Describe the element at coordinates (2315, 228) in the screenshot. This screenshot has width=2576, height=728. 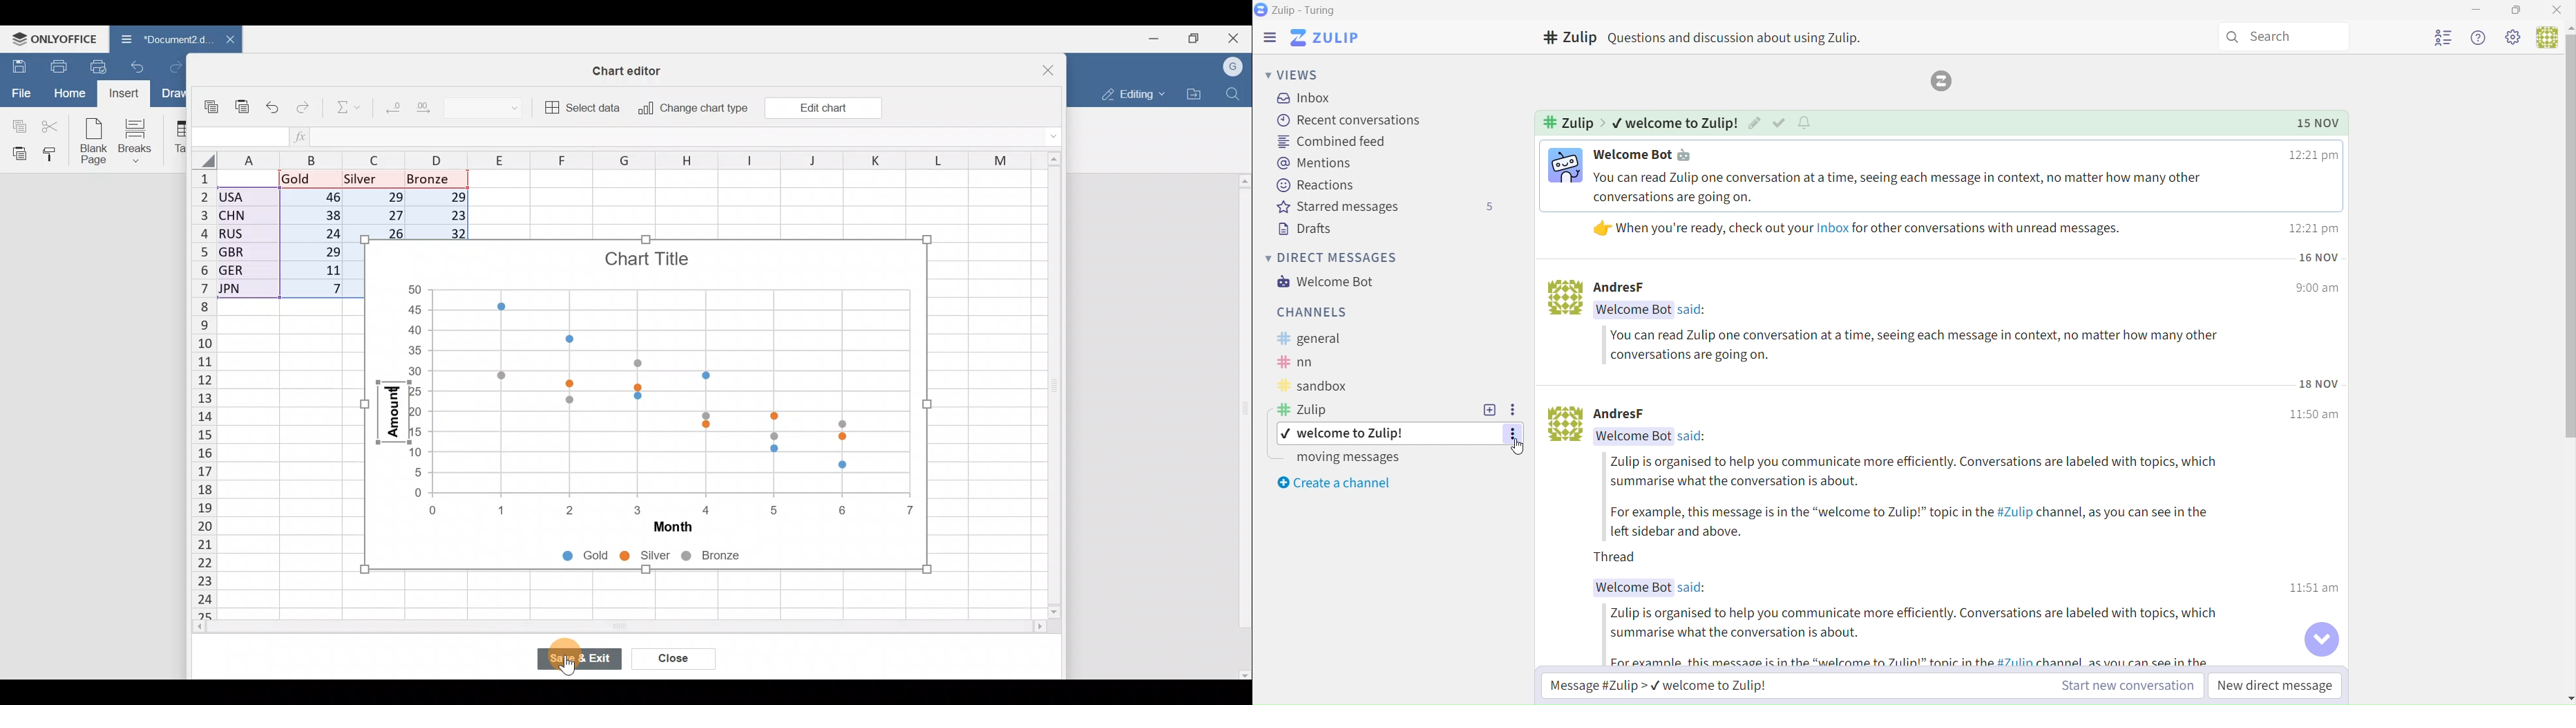
I see `Time` at that location.